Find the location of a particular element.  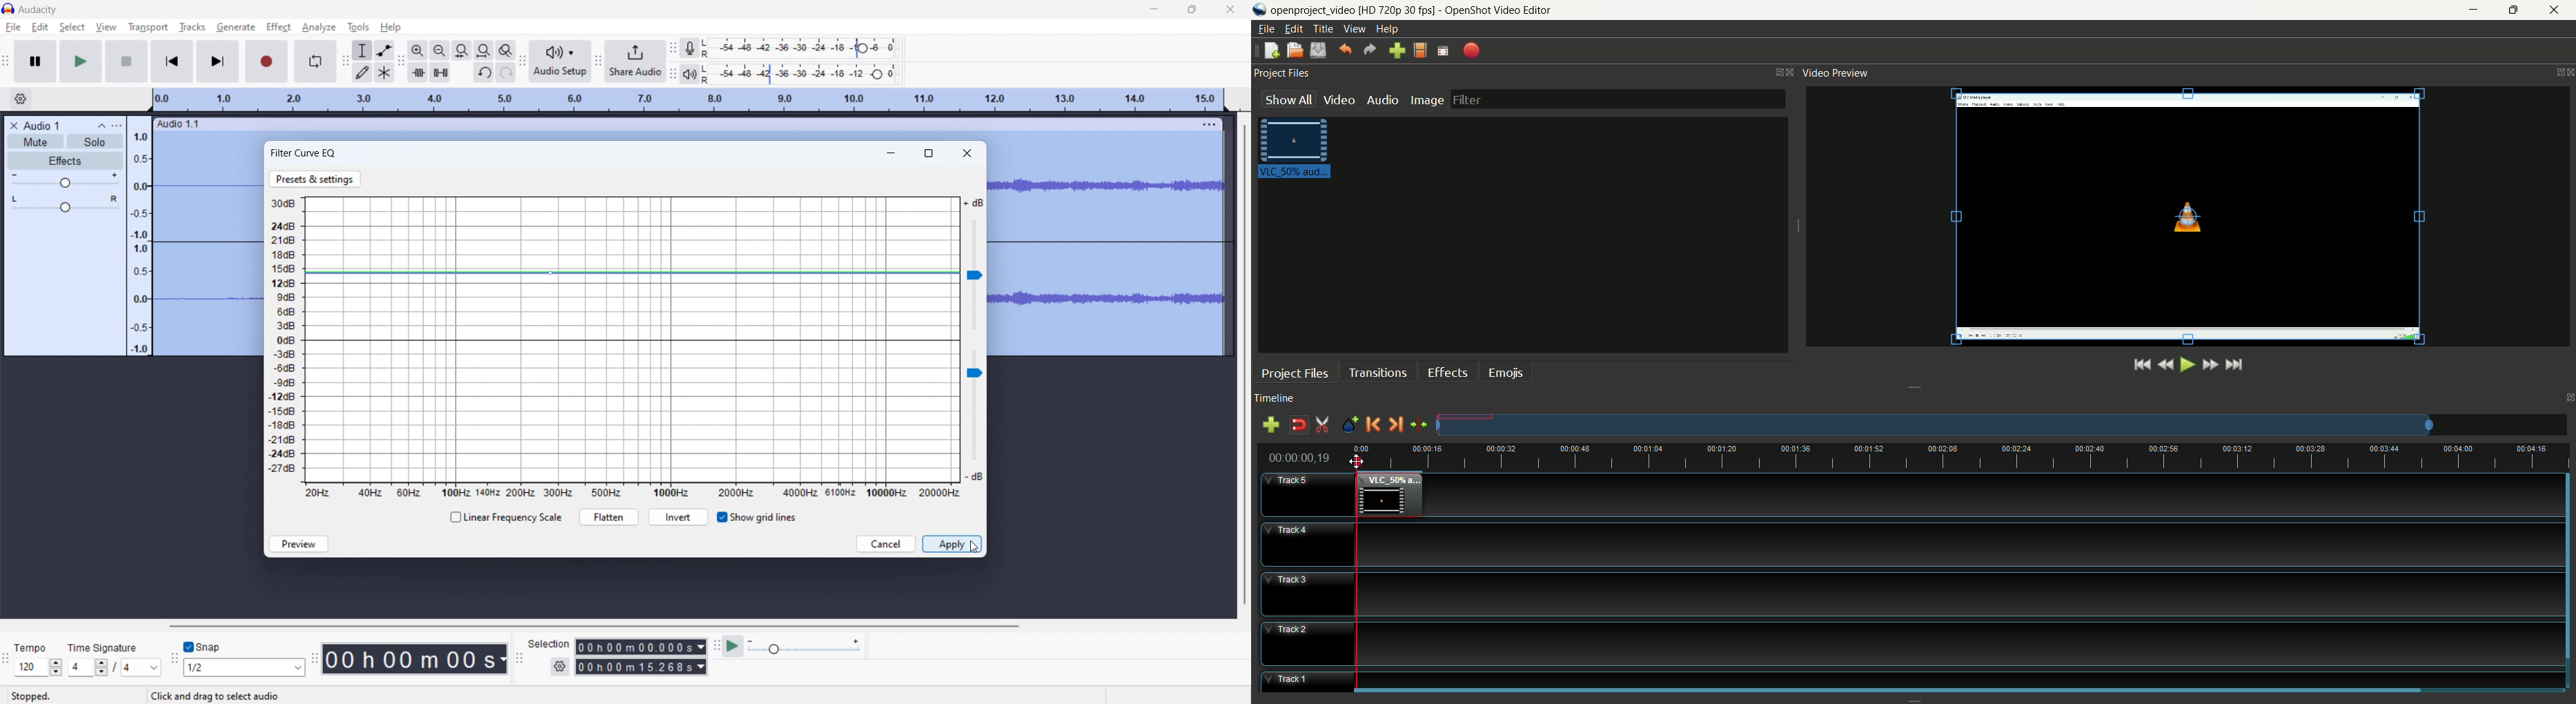

maximize is located at coordinates (1192, 9).